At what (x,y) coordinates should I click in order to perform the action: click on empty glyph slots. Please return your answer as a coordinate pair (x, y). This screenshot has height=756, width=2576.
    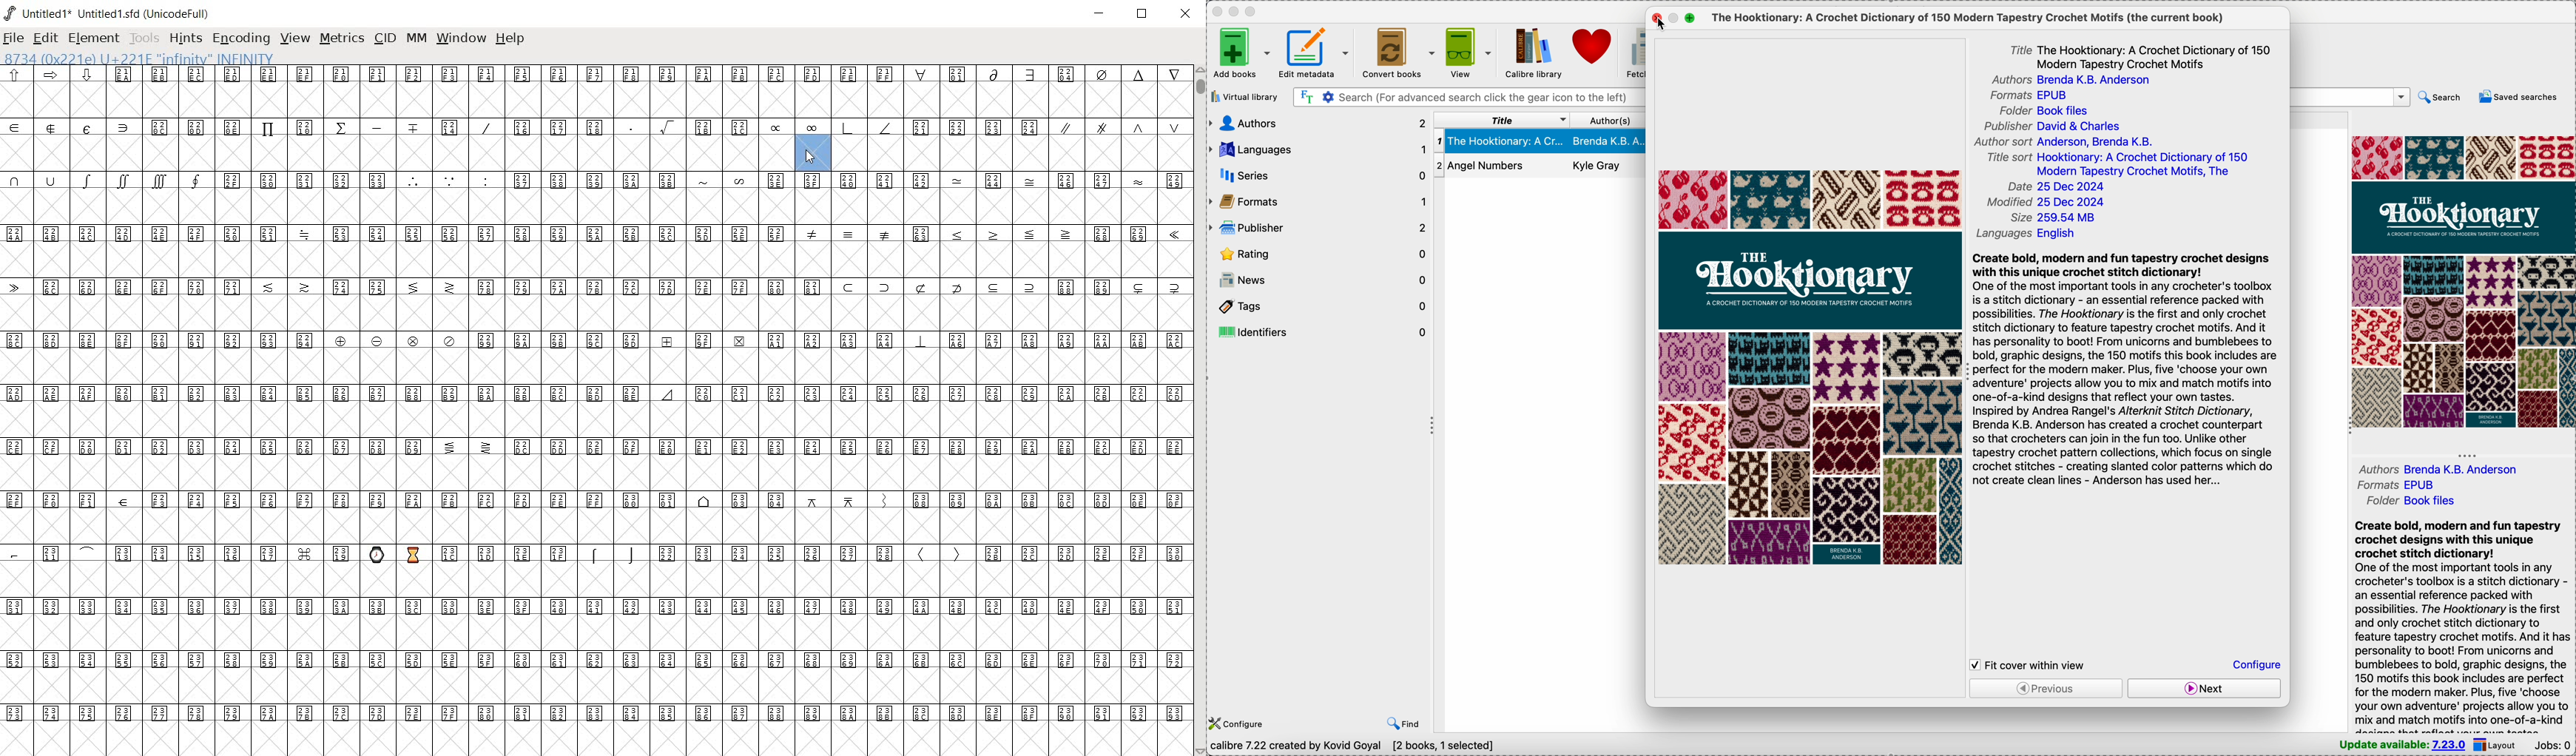
    Looking at the image, I should click on (594, 99).